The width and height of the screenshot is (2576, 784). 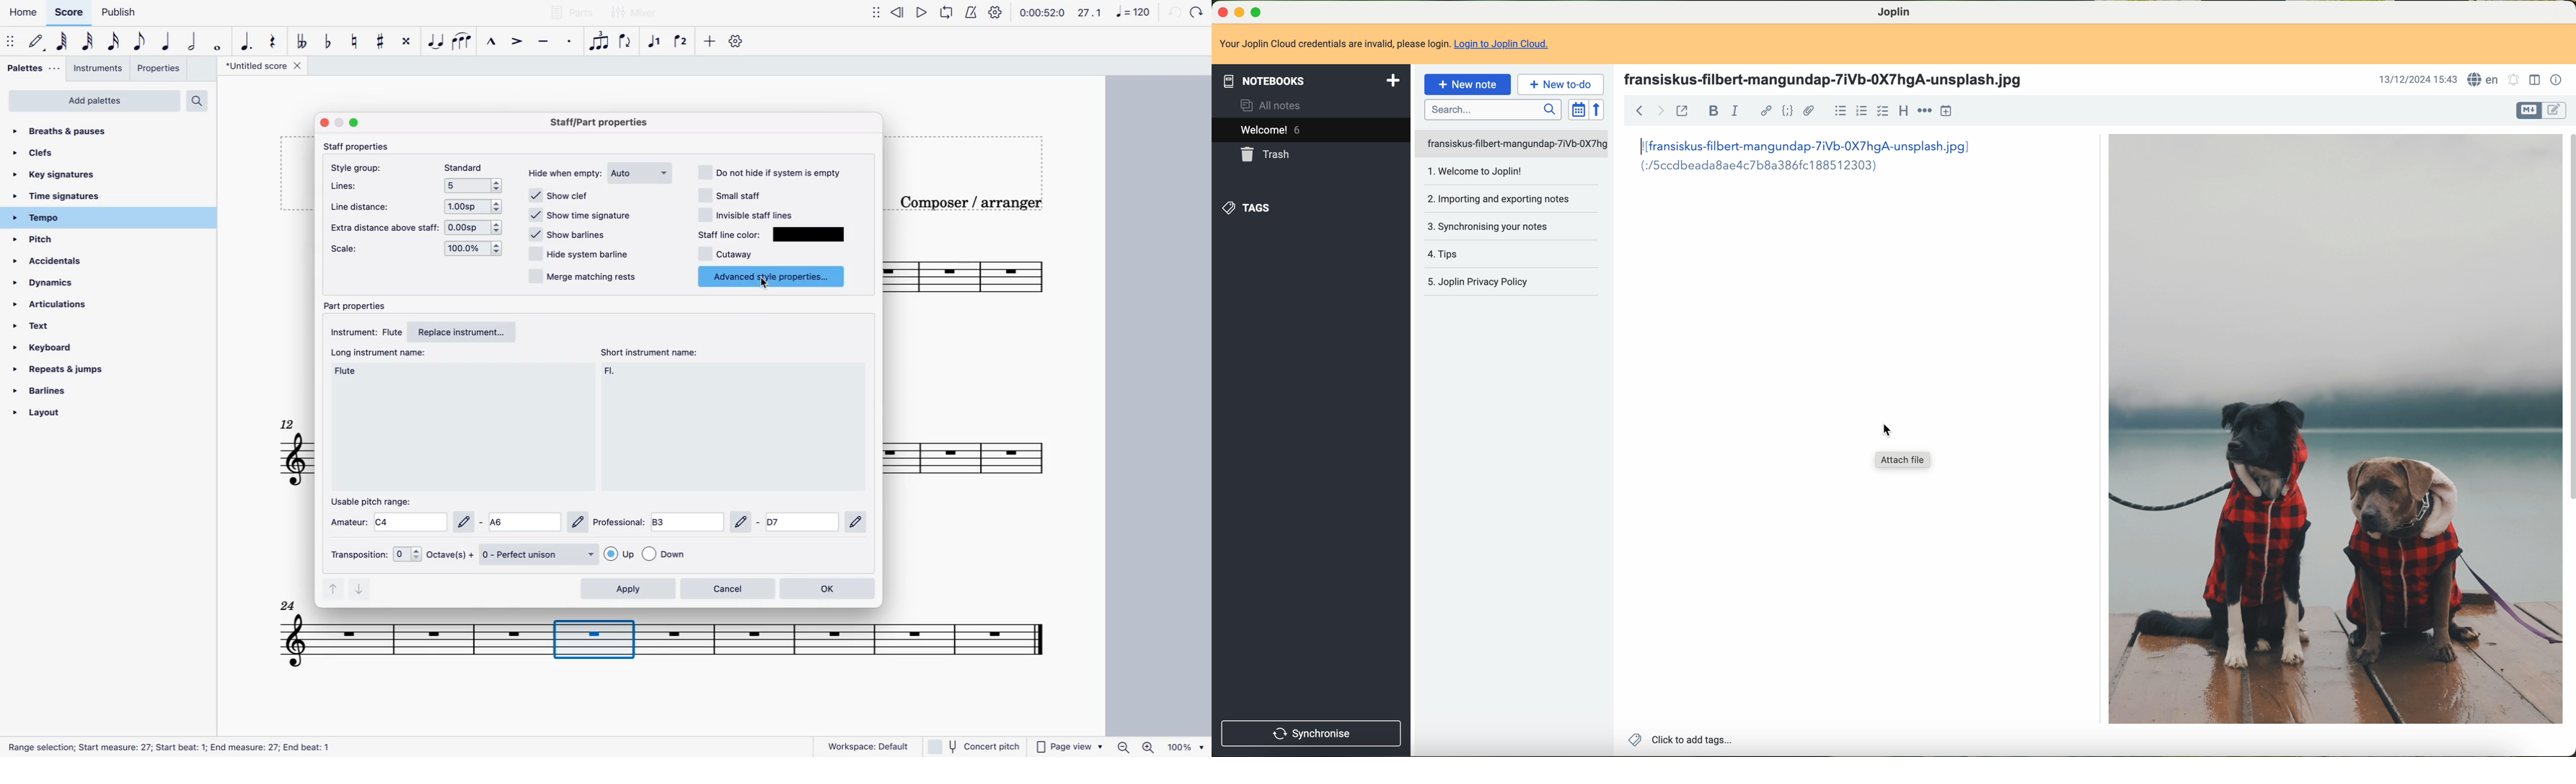 What do you see at coordinates (1714, 111) in the screenshot?
I see `bold` at bounding box center [1714, 111].